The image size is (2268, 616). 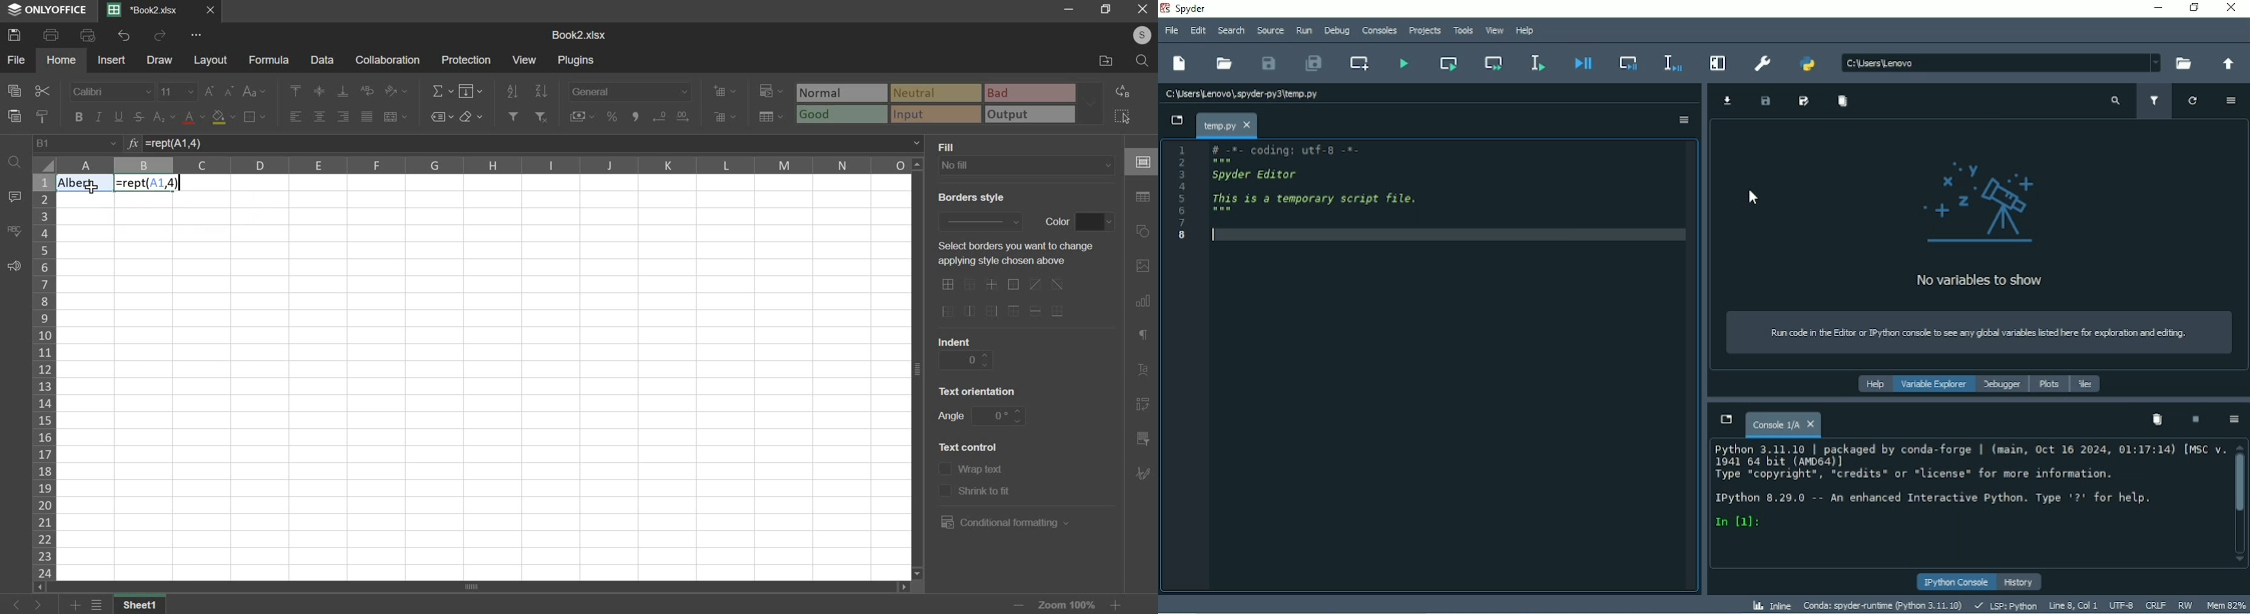 I want to click on Tools, so click(x=1462, y=30).